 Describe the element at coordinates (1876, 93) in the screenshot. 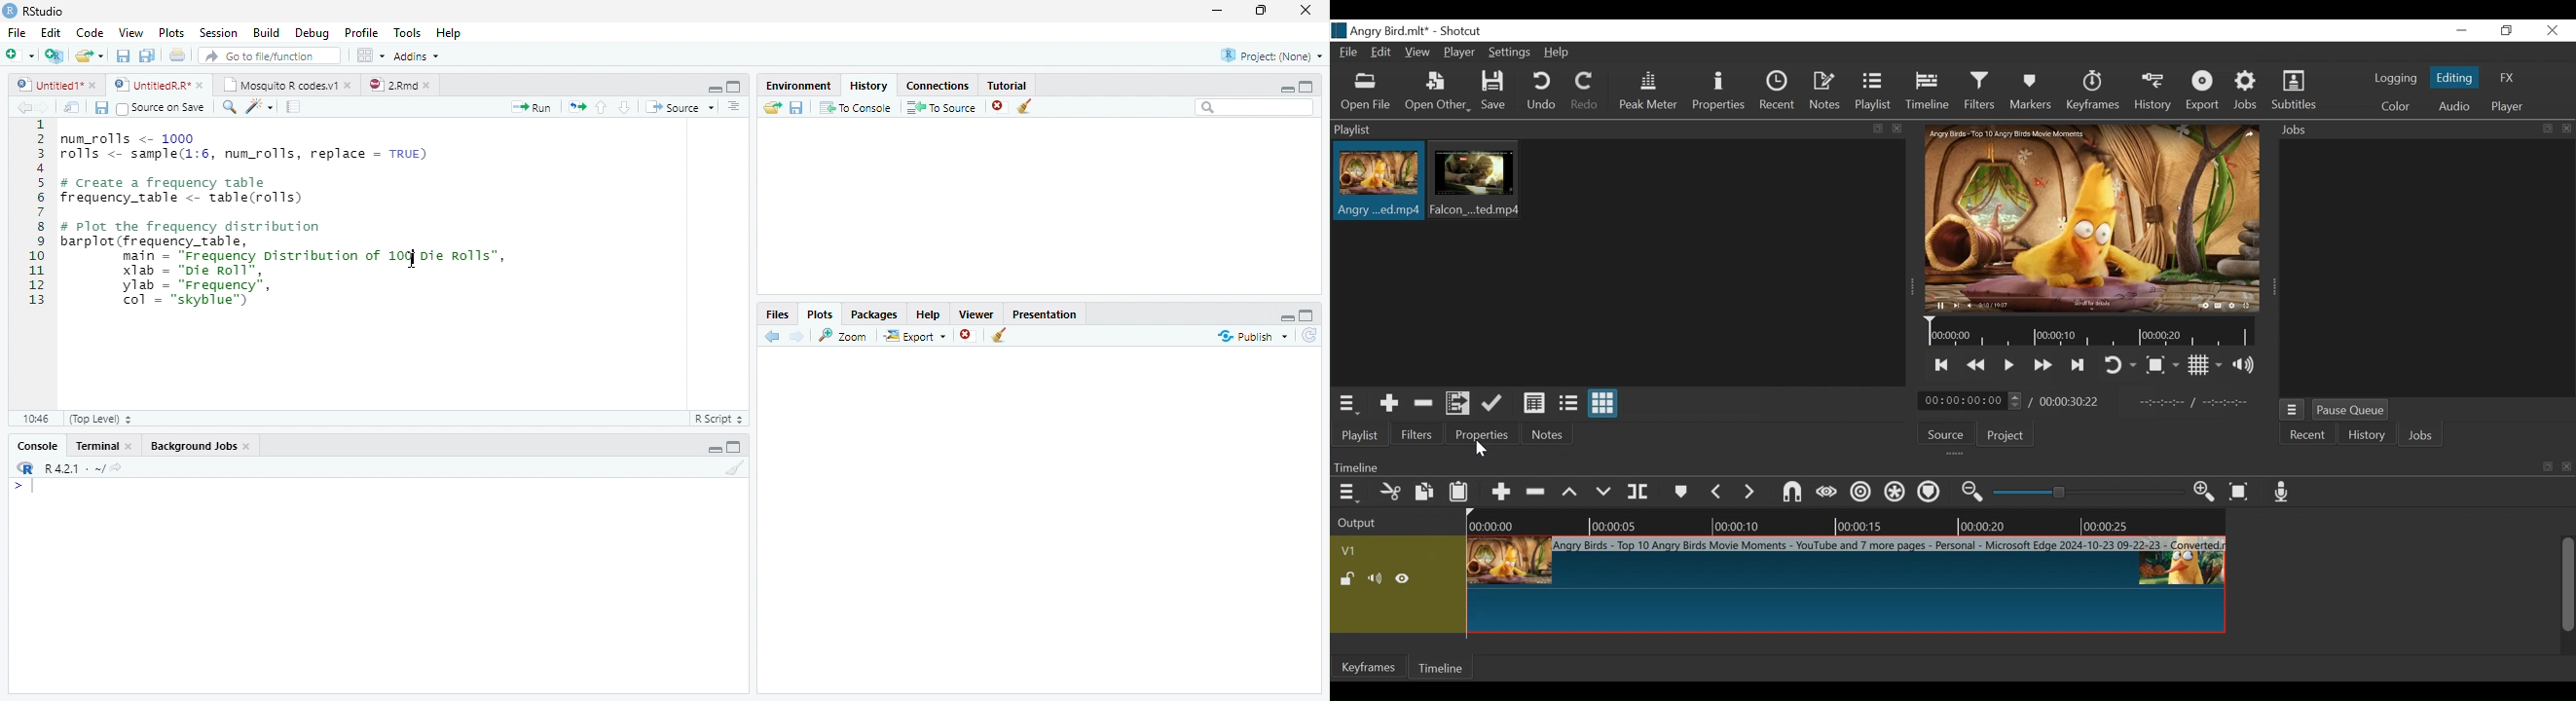

I see `Playlist` at that location.